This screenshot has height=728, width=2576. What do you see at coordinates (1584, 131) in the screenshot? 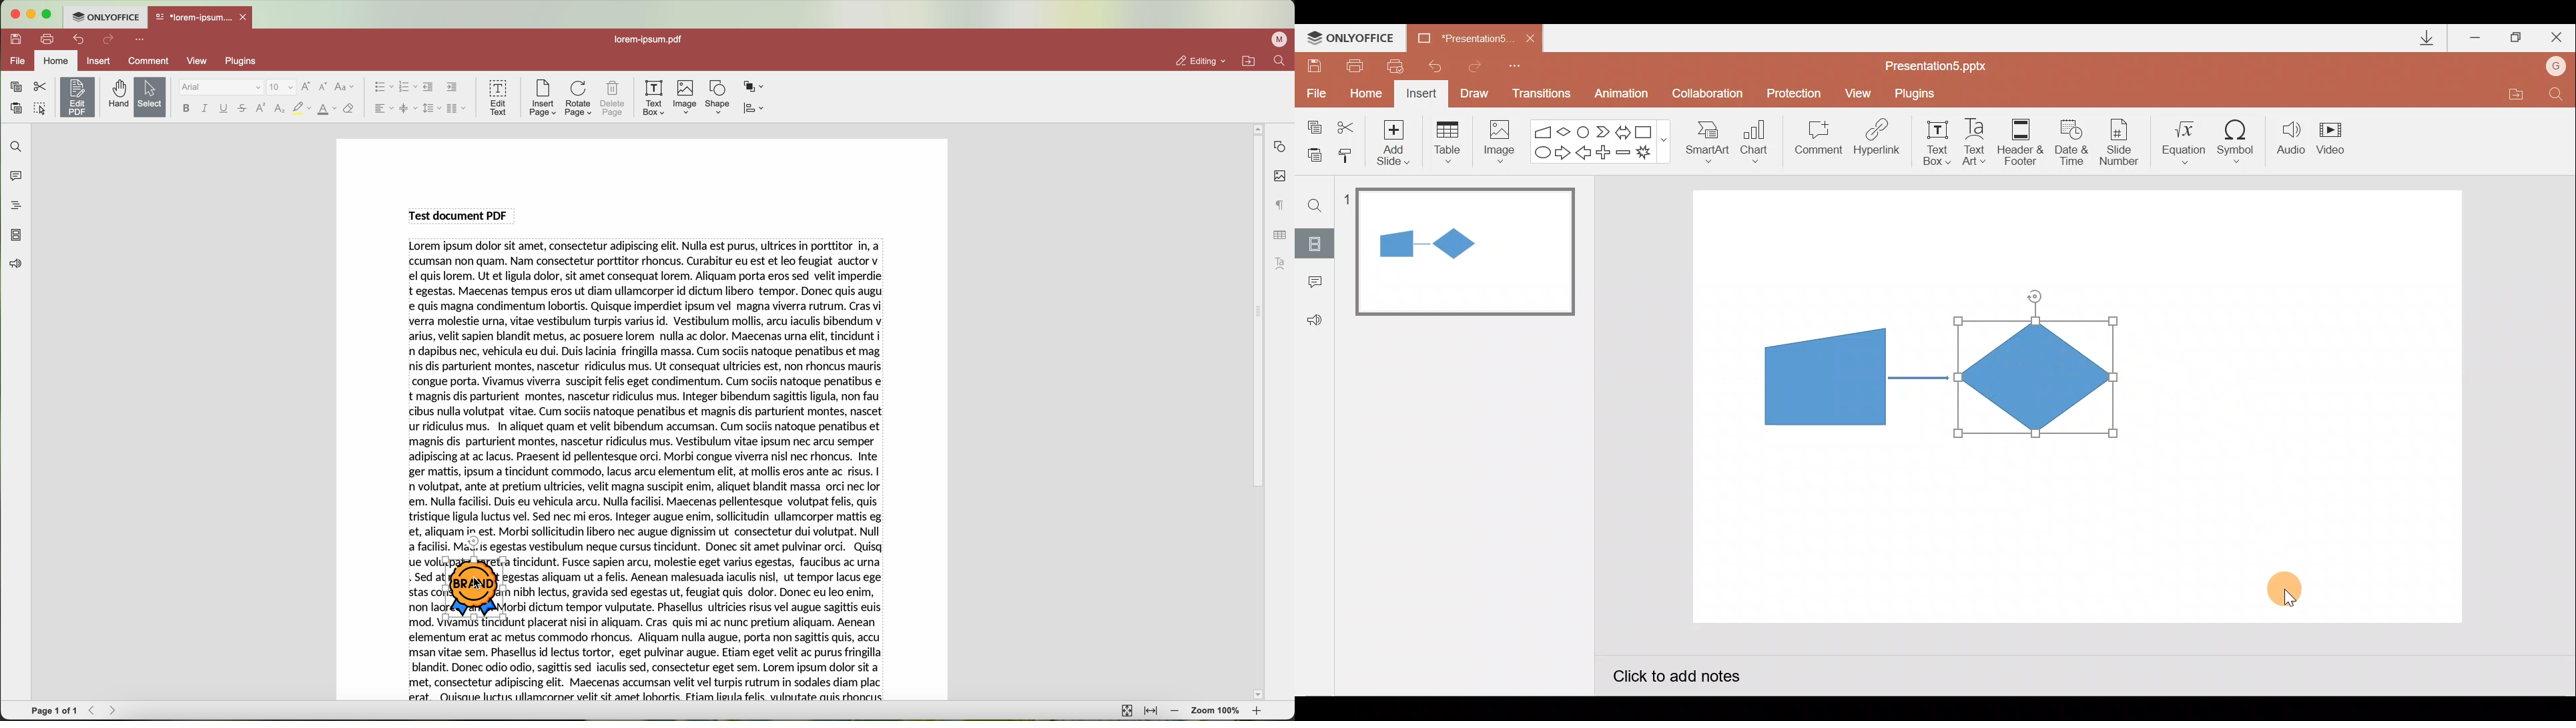
I see `Flowchart-connector` at bounding box center [1584, 131].